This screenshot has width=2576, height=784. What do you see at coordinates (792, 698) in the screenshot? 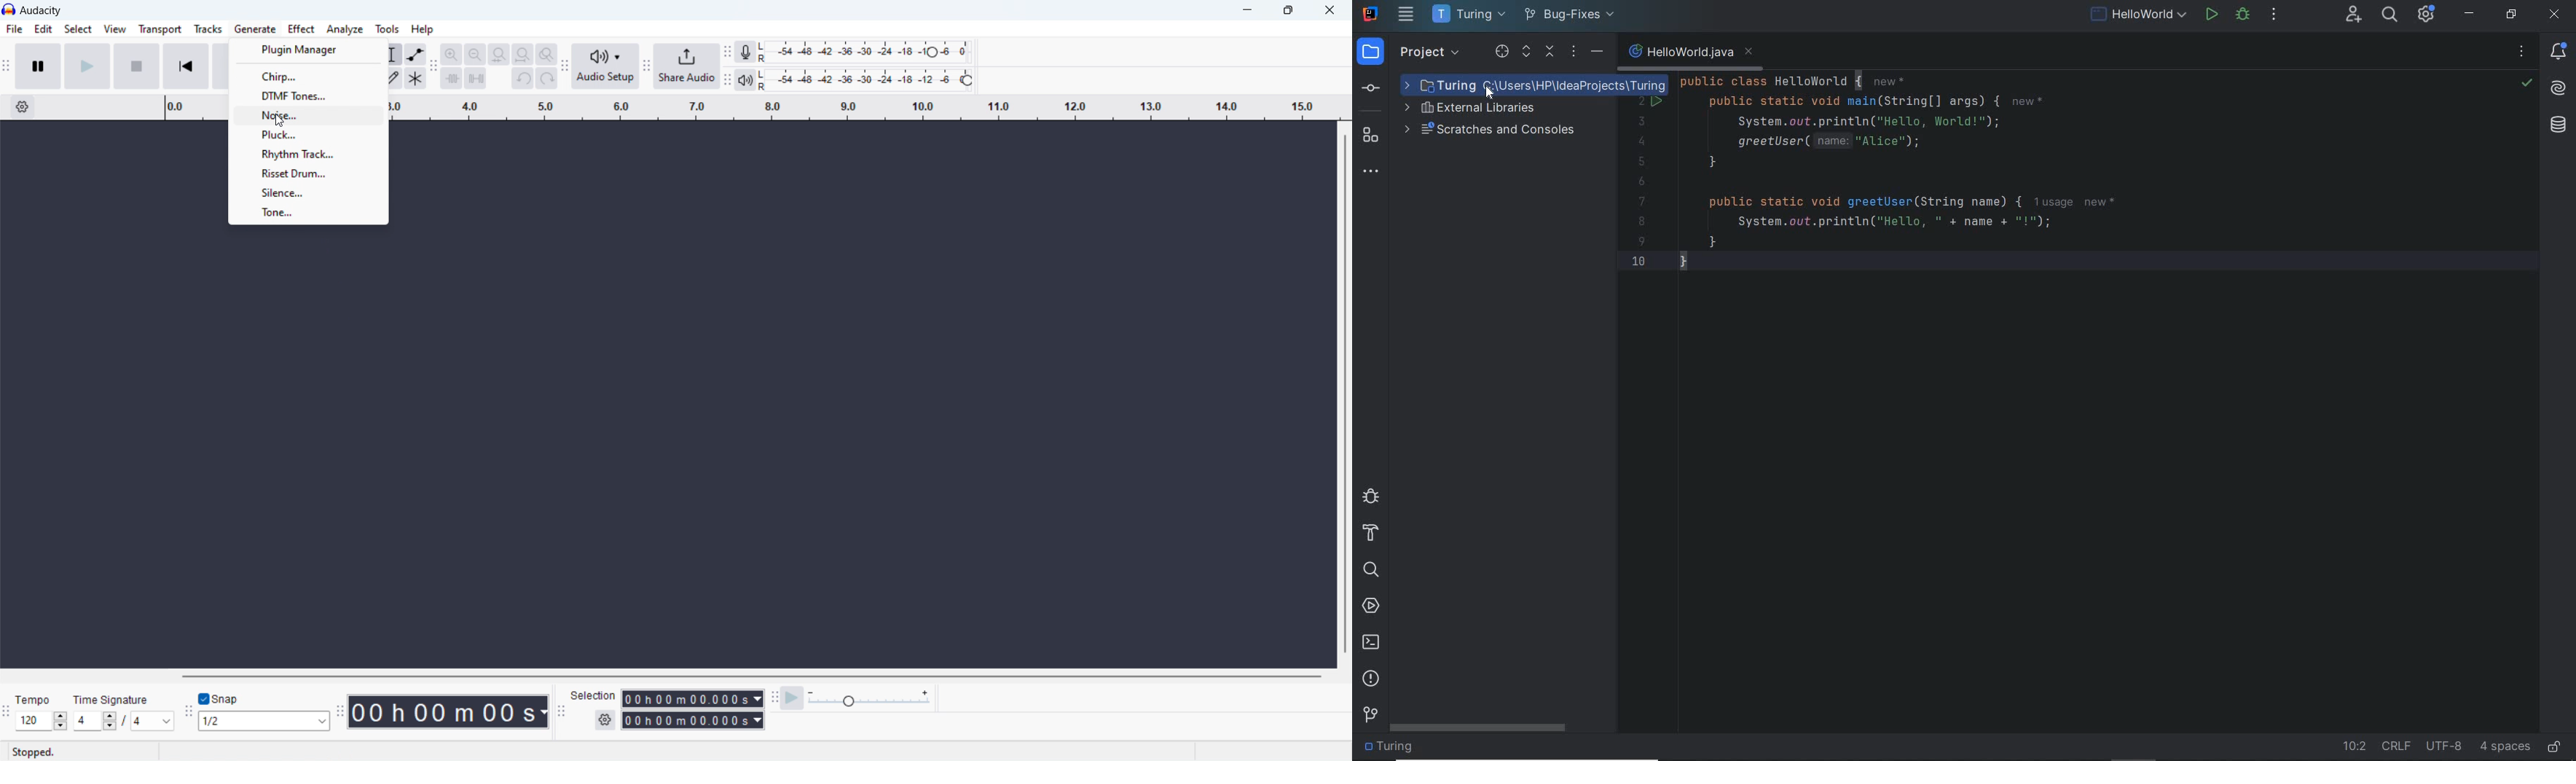
I see `play at speed` at bounding box center [792, 698].